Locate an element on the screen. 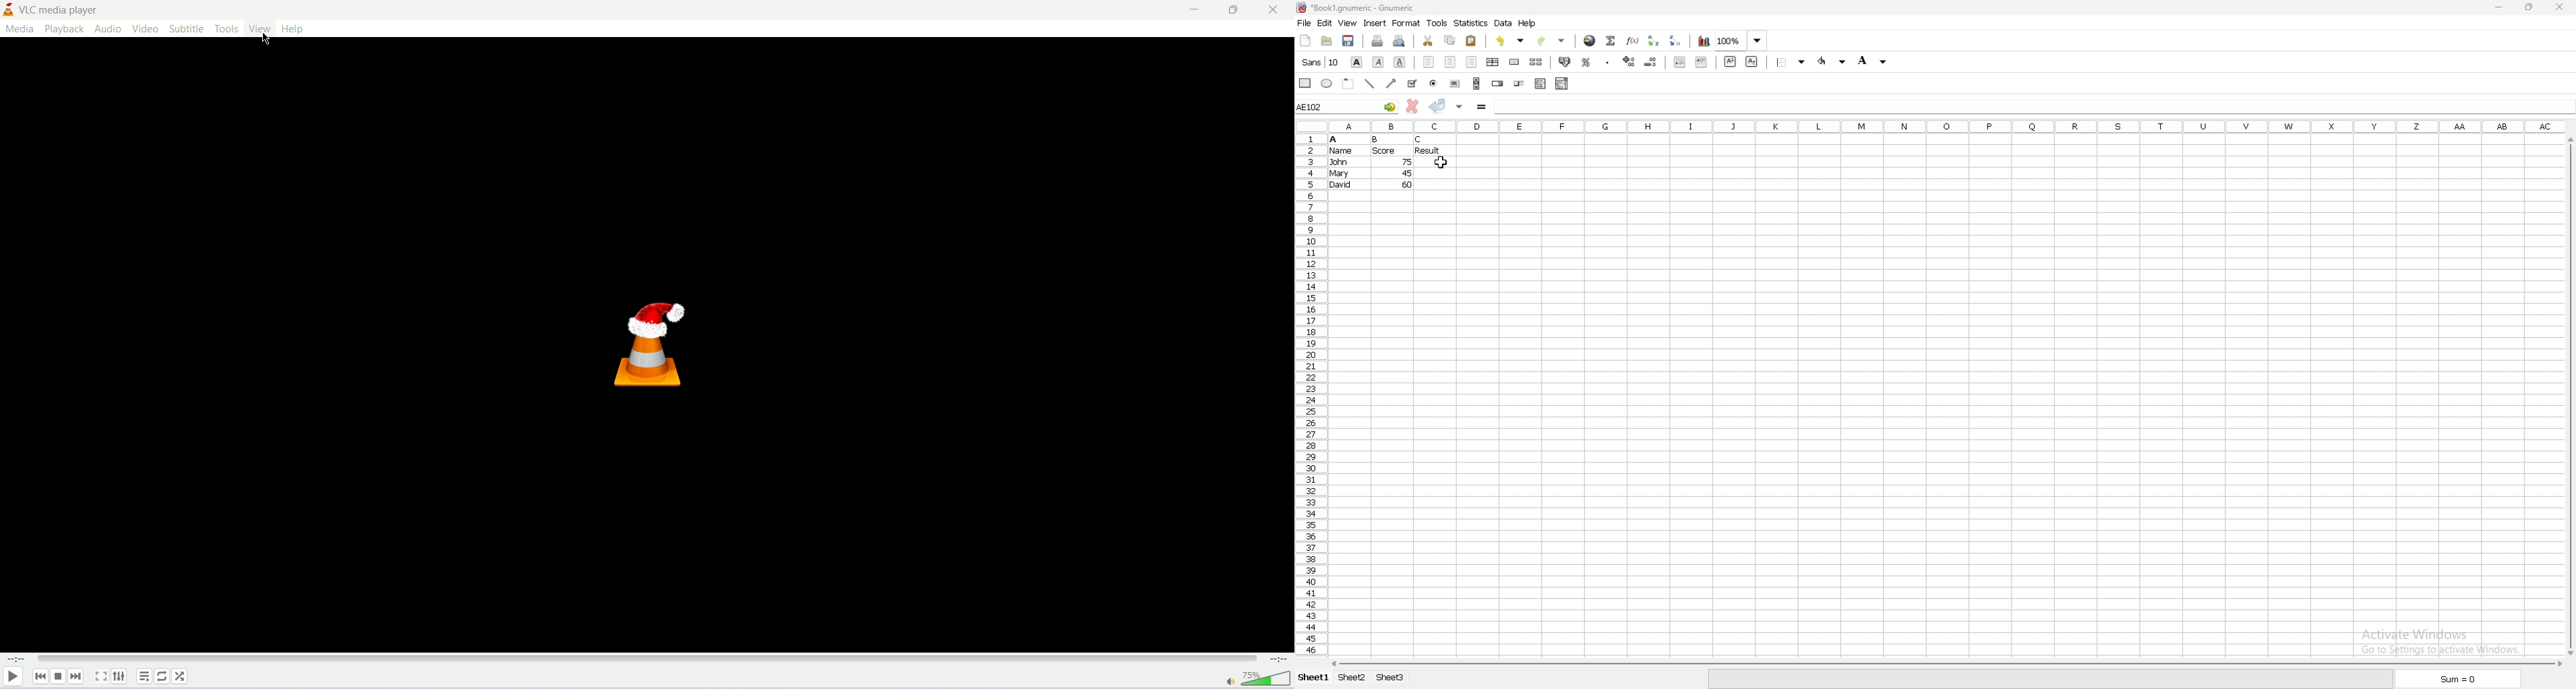 This screenshot has height=700, width=2576. help is located at coordinates (1527, 23).